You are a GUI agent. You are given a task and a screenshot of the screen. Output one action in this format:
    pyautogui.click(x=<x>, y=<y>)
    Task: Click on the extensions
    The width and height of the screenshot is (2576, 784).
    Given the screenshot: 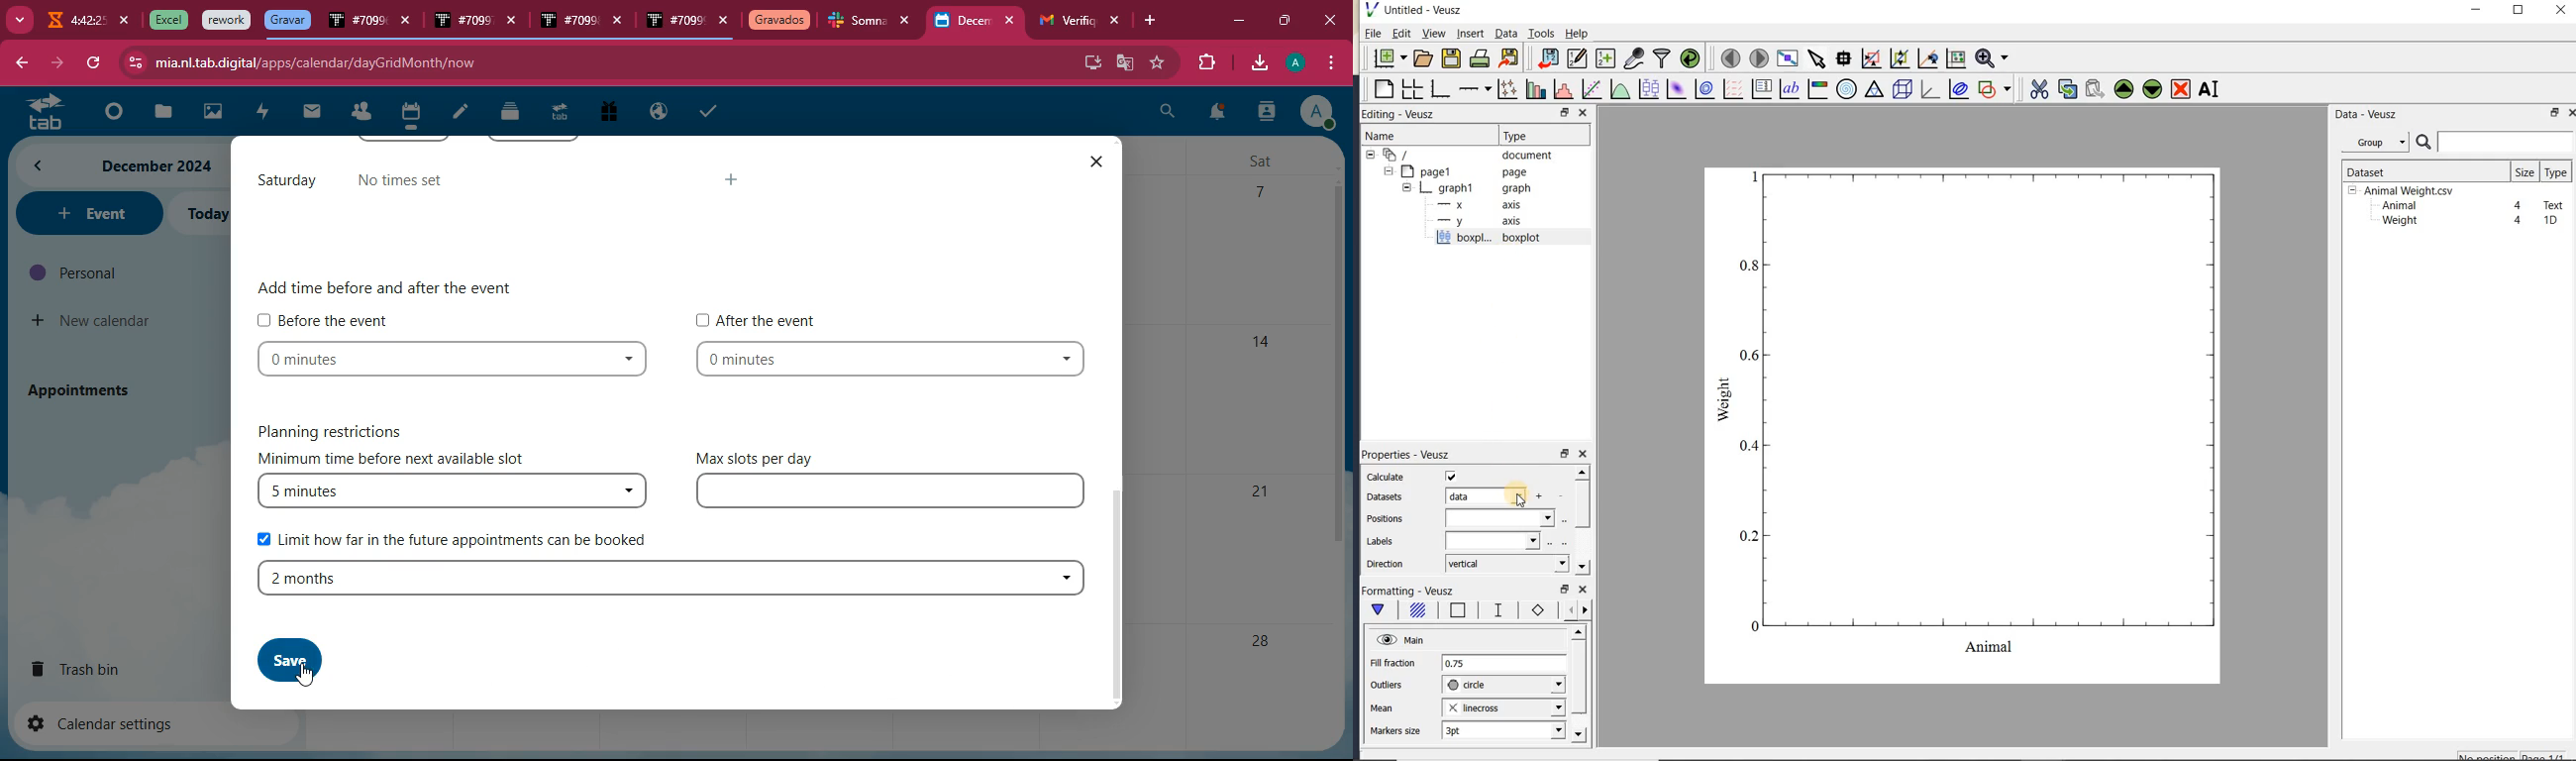 What is the action you would take?
    pyautogui.click(x=1203, y=63)
    